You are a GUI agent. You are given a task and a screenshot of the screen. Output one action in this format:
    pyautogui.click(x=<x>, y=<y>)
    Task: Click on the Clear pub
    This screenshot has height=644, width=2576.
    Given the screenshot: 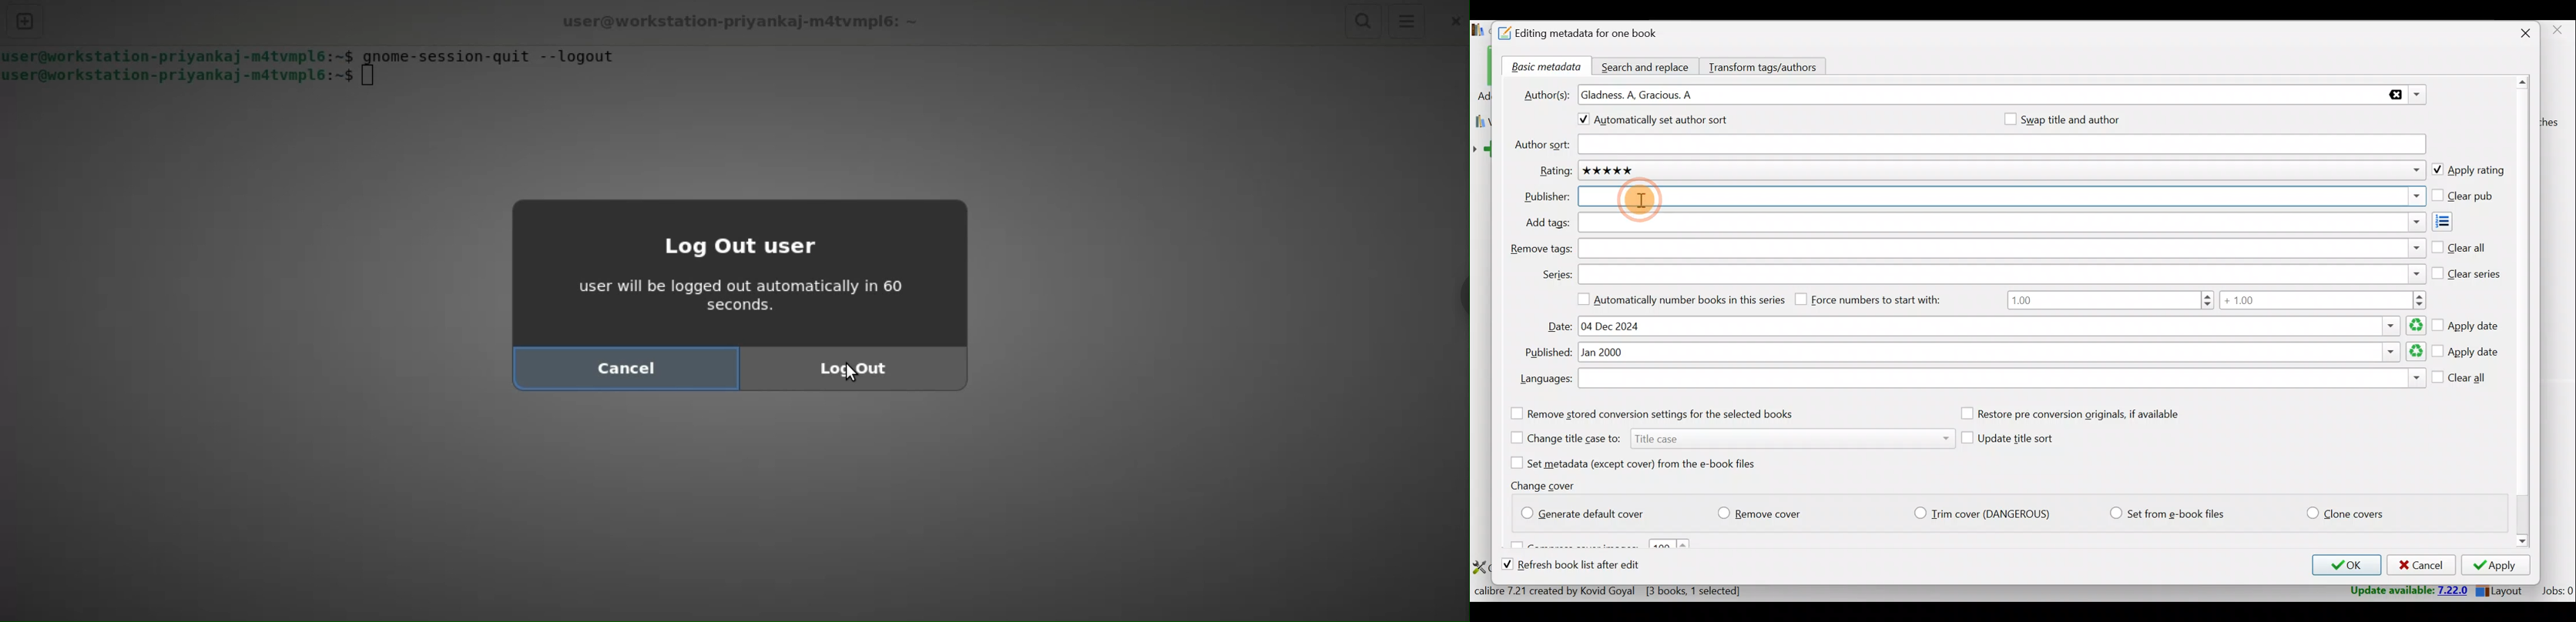 What is the action you would take?
    pyautogui.click(x=2465, y=196)
    